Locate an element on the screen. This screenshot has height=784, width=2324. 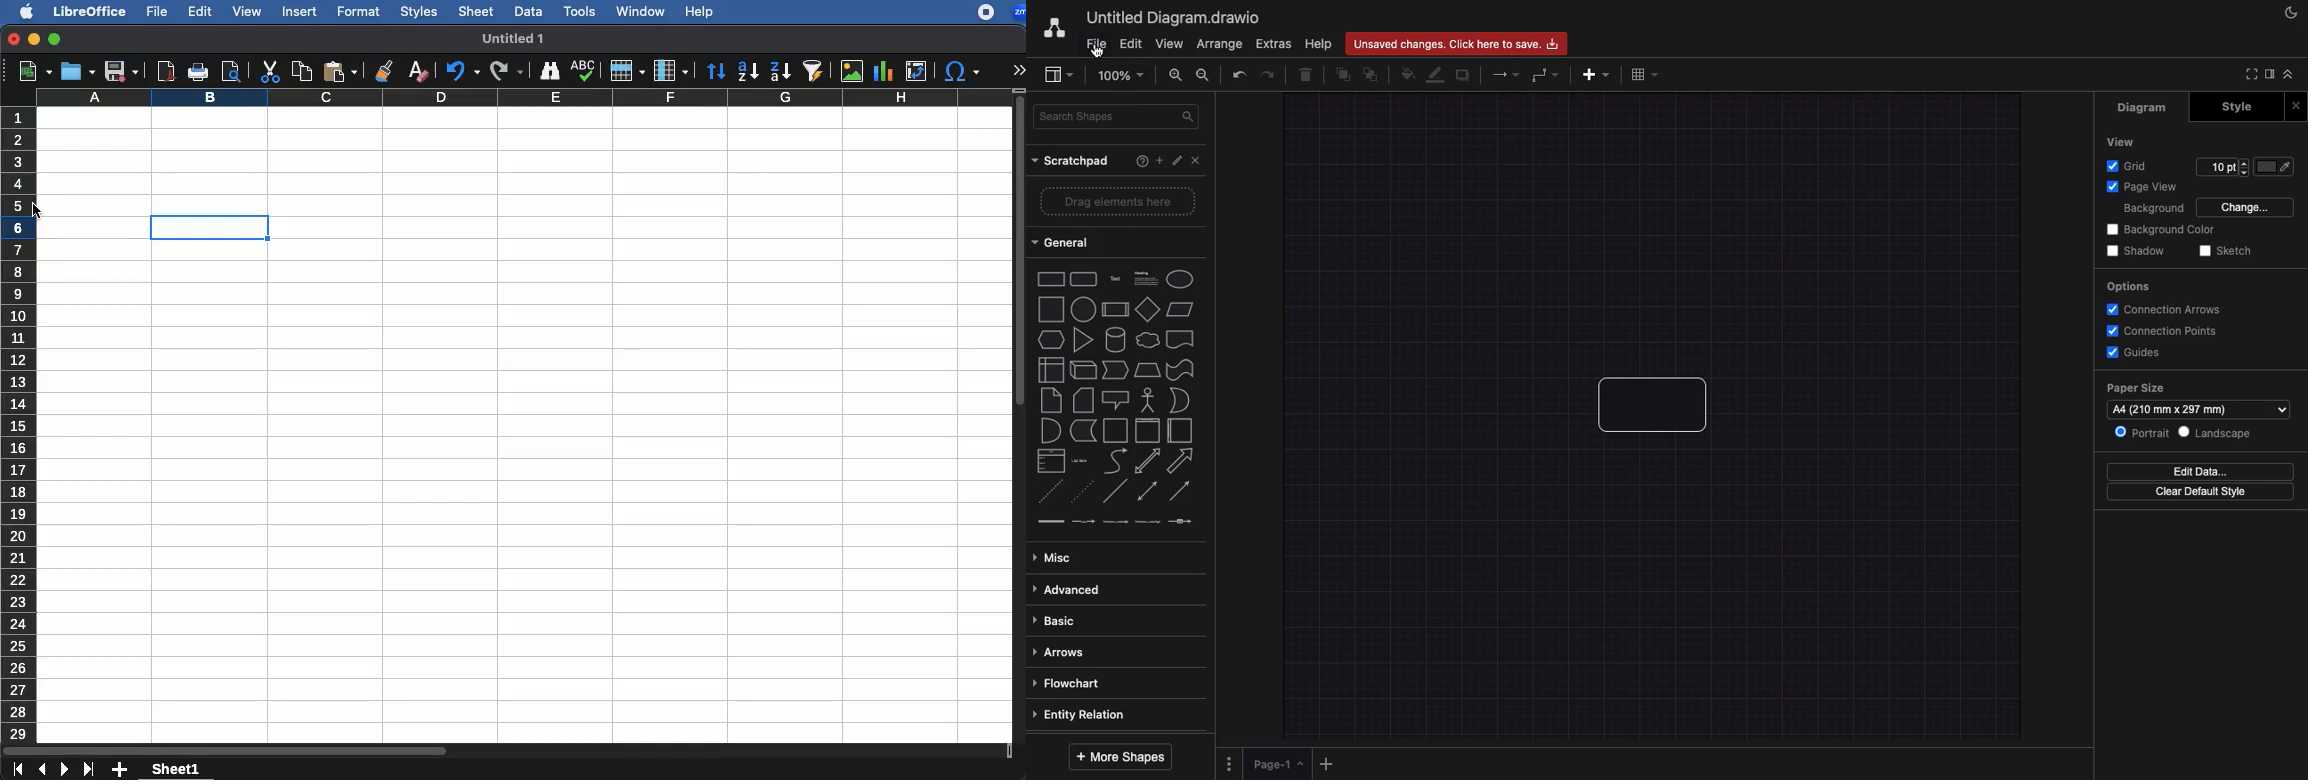
Edit is located at coordinates (1176, 160).